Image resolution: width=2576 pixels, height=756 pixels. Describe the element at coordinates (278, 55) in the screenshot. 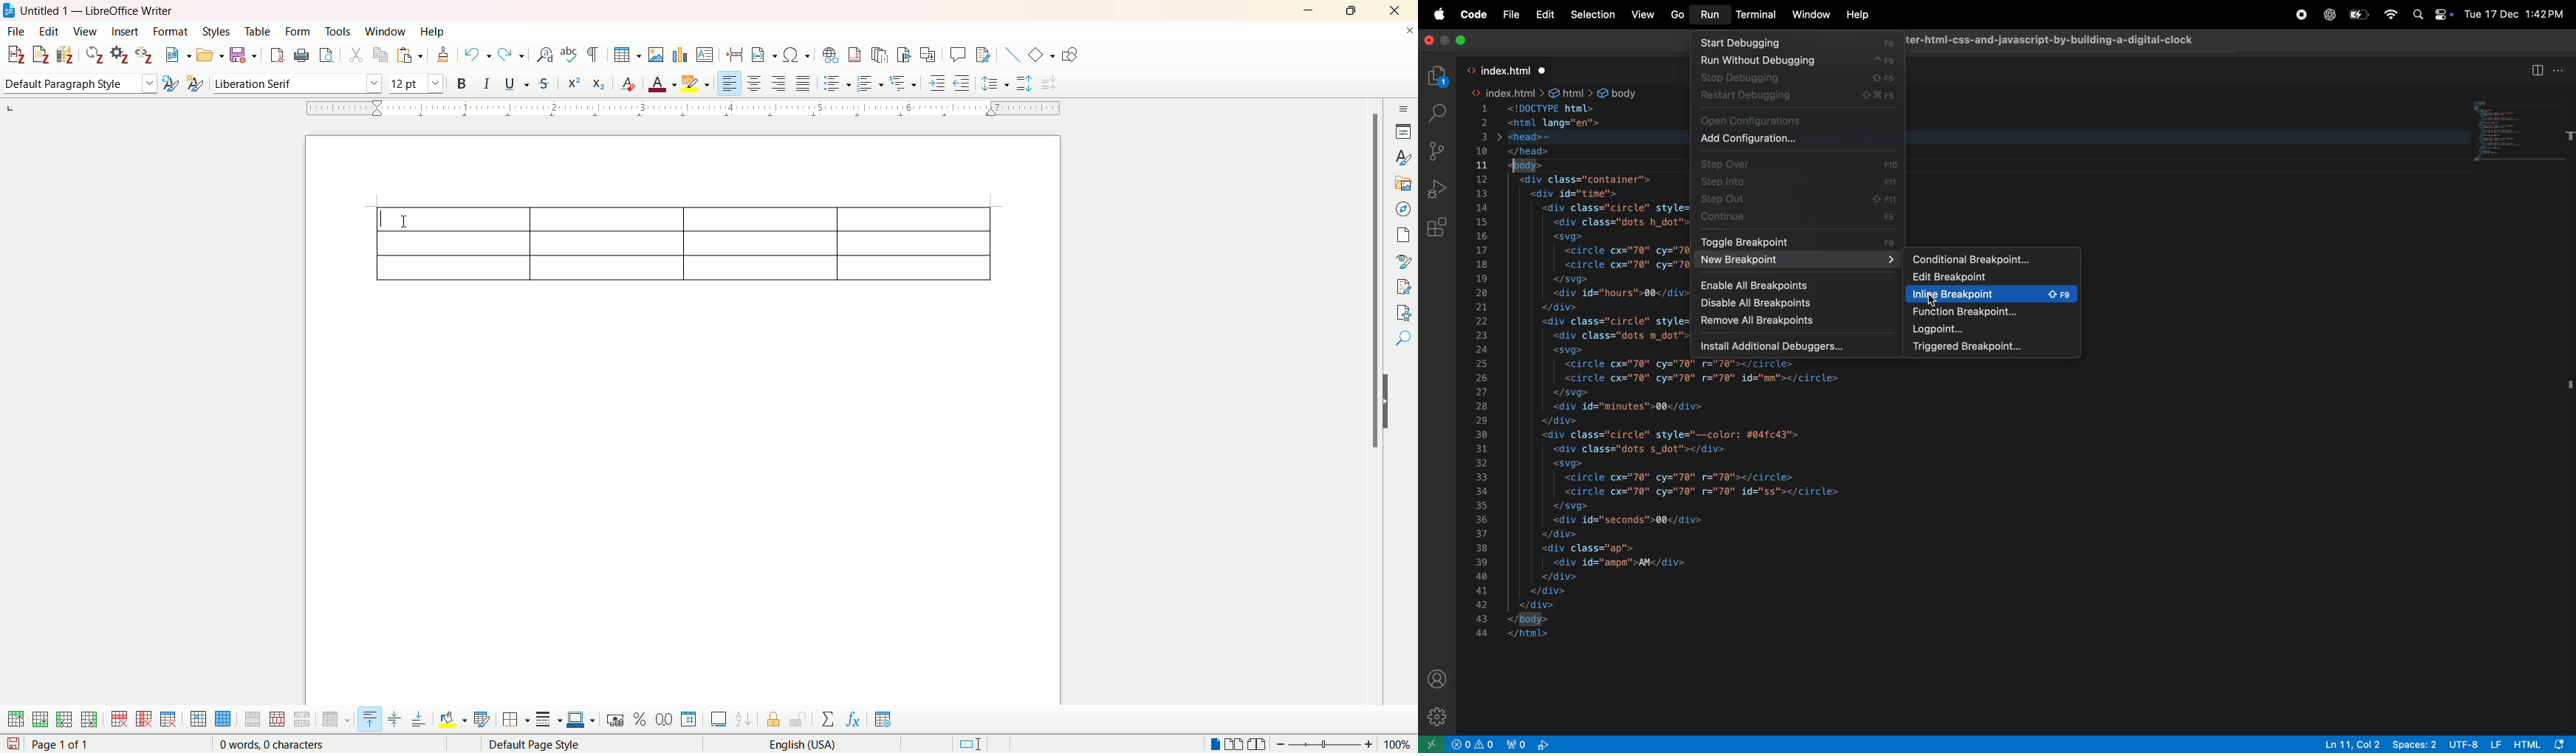

I see `export` at that location.